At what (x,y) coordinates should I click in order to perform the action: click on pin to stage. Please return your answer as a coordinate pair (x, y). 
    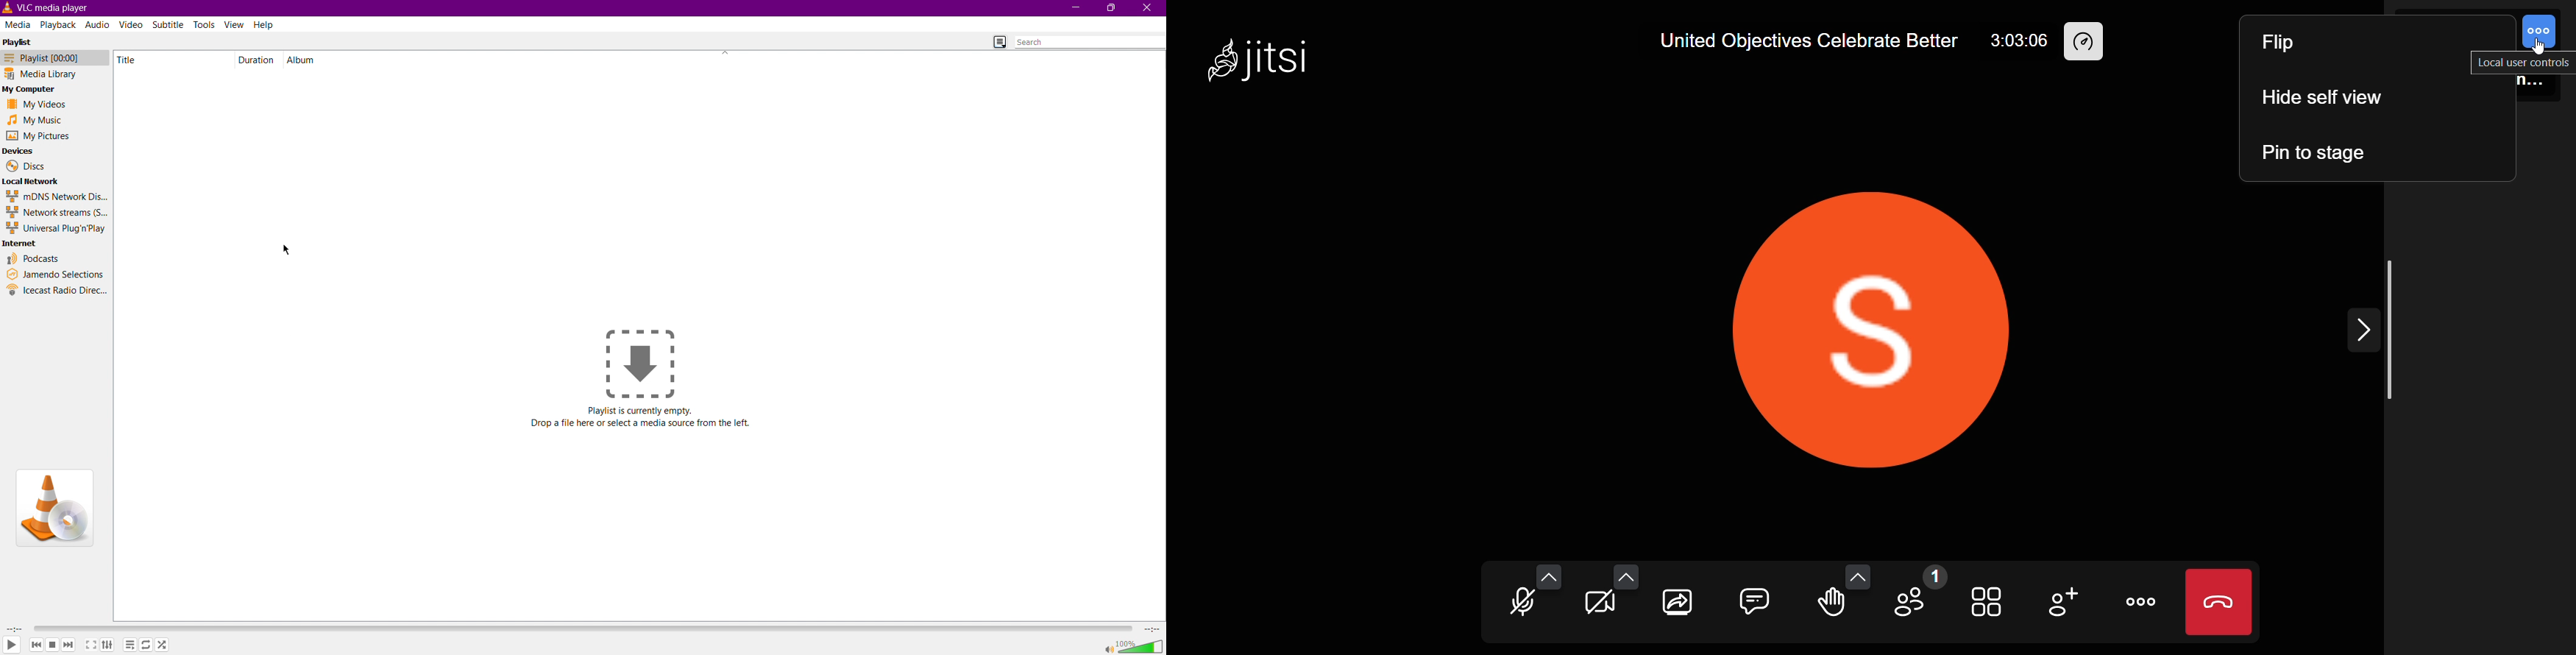
    Looking at the image, I should click on (2316, 153).